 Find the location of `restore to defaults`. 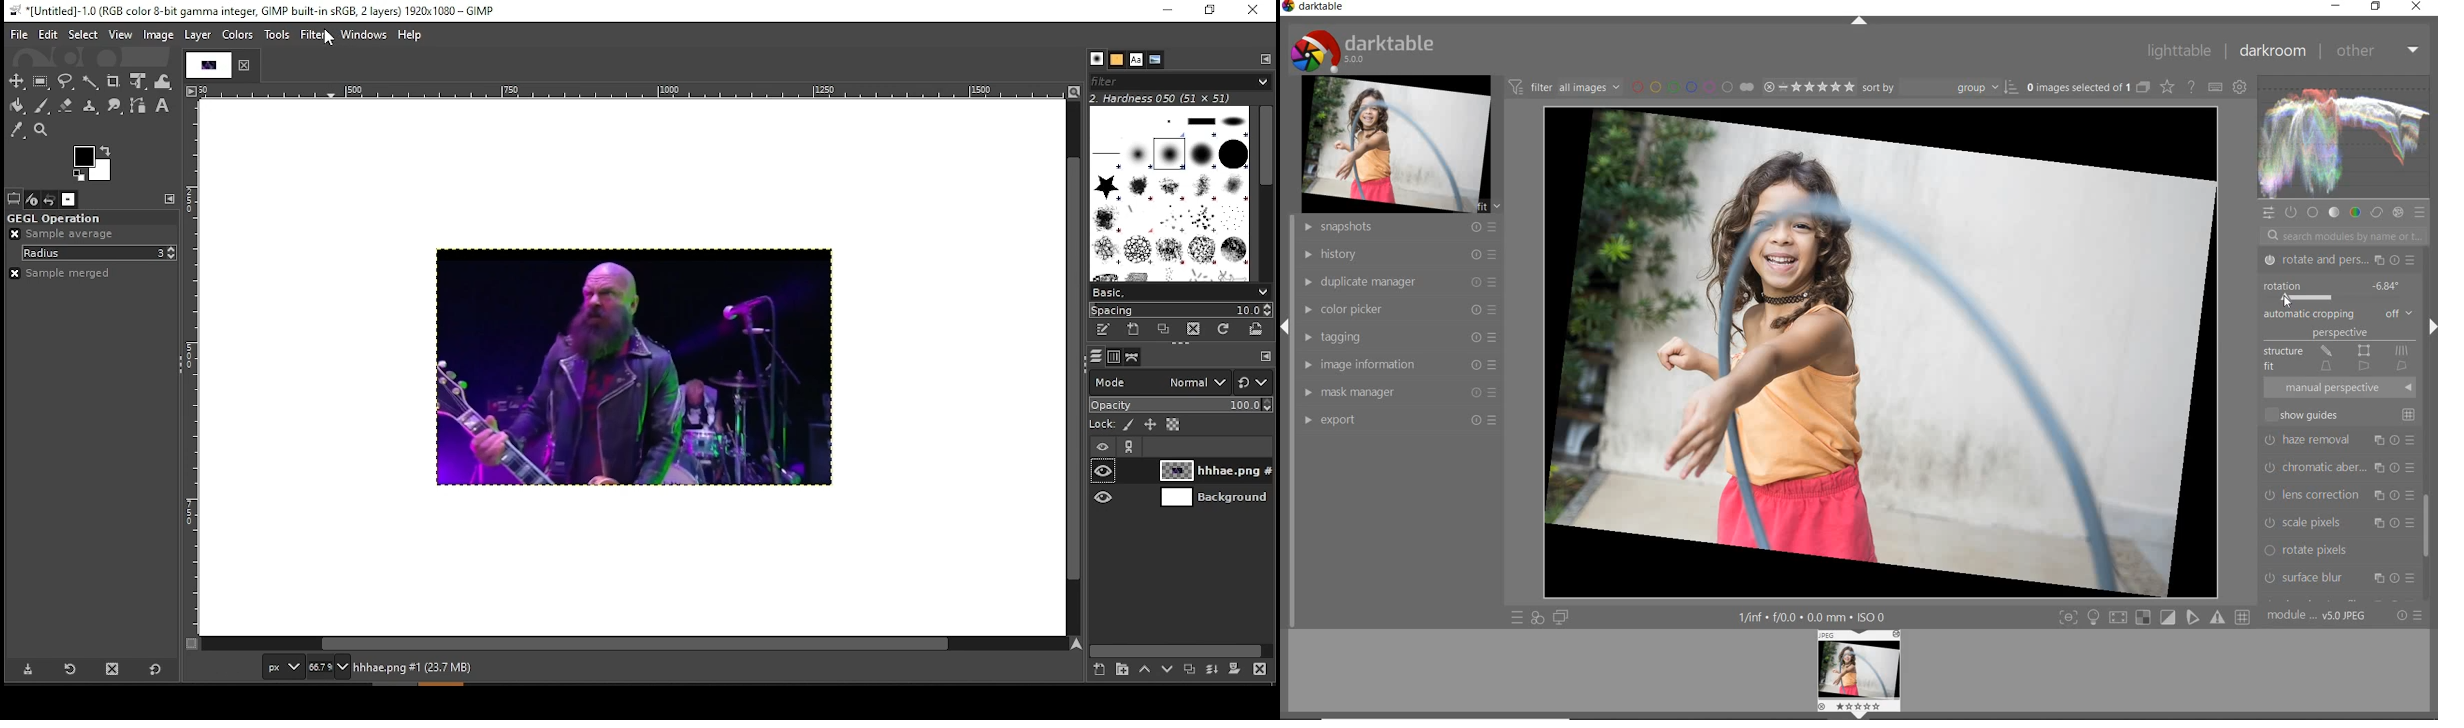

restore to defaults is located at coordinates (156, 669).